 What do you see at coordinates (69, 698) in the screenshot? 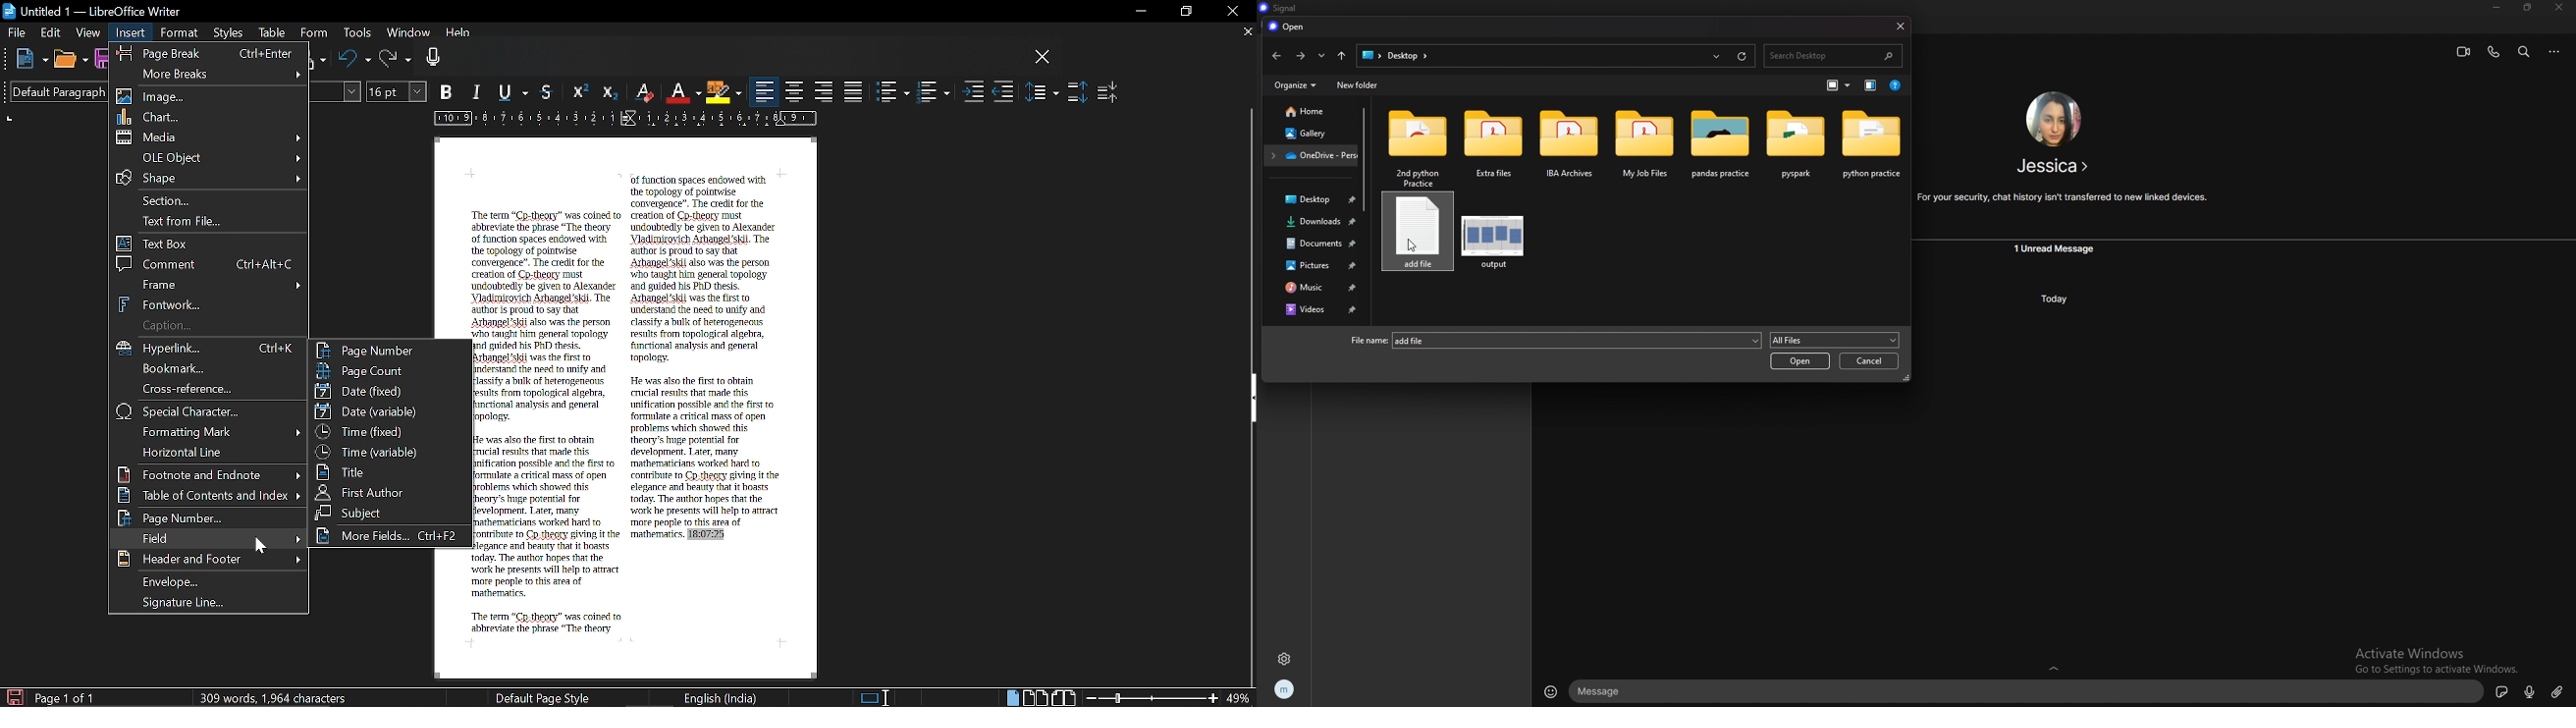
I see `page 1 of 1` at bounding box center [69, 698].